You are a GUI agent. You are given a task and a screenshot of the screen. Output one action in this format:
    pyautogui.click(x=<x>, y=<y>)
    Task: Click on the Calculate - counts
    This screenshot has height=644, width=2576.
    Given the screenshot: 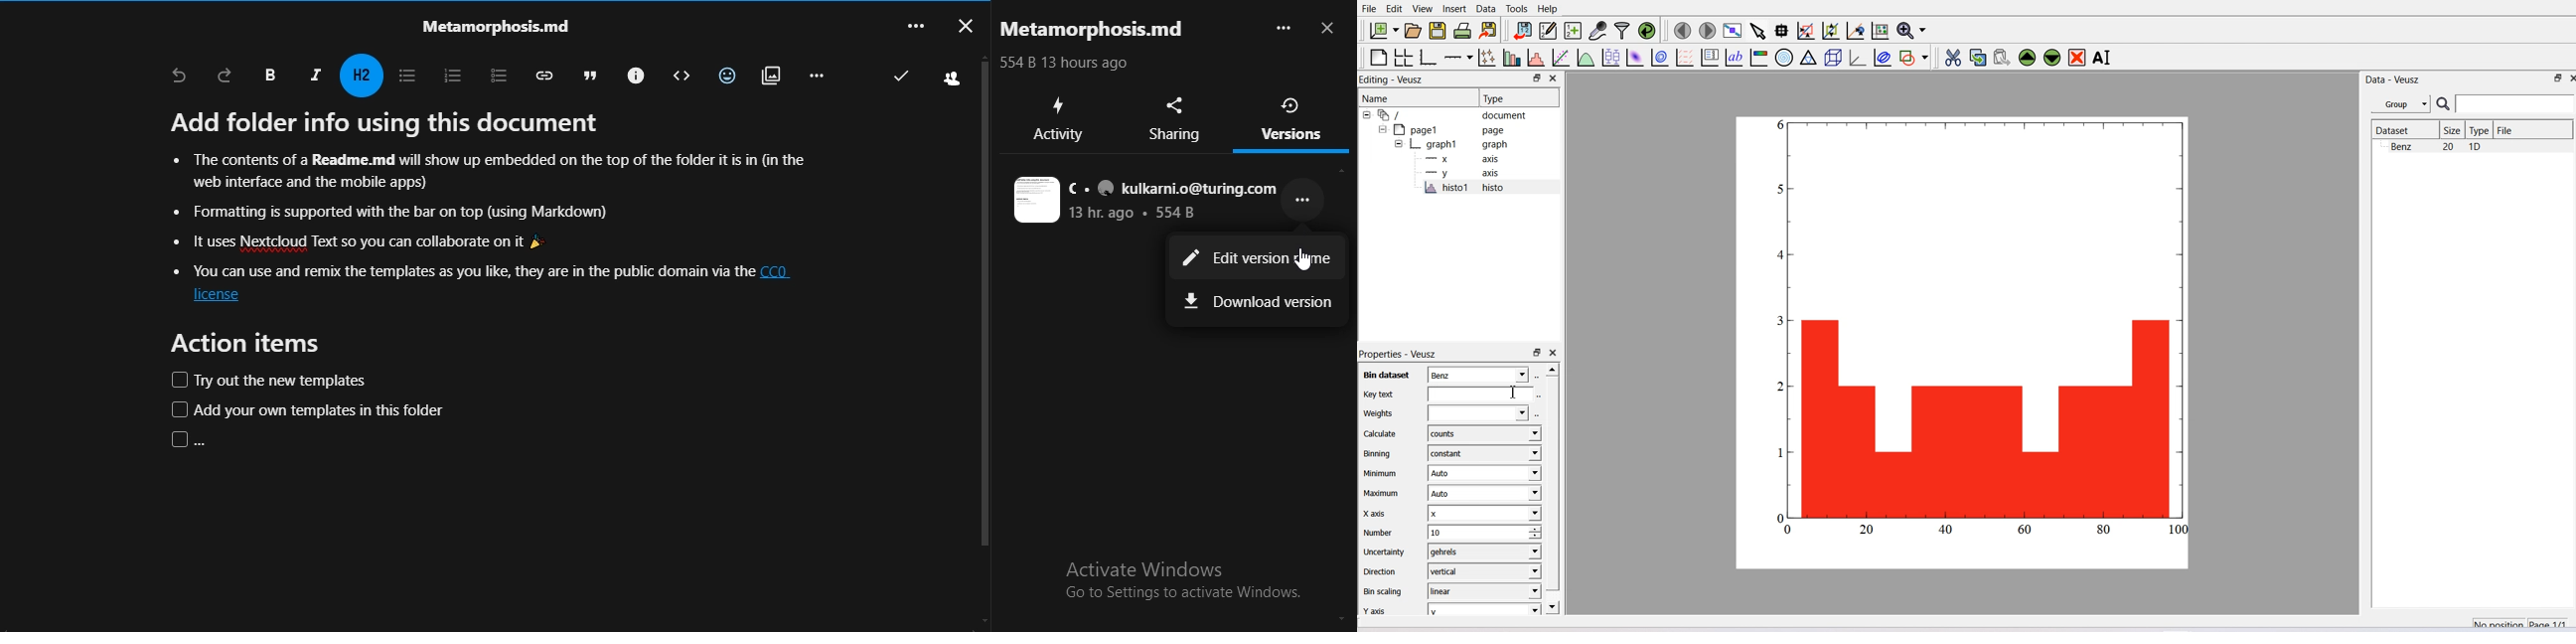 What is the action you would take?
    pyautogui.click(x=1450, y=433)
    